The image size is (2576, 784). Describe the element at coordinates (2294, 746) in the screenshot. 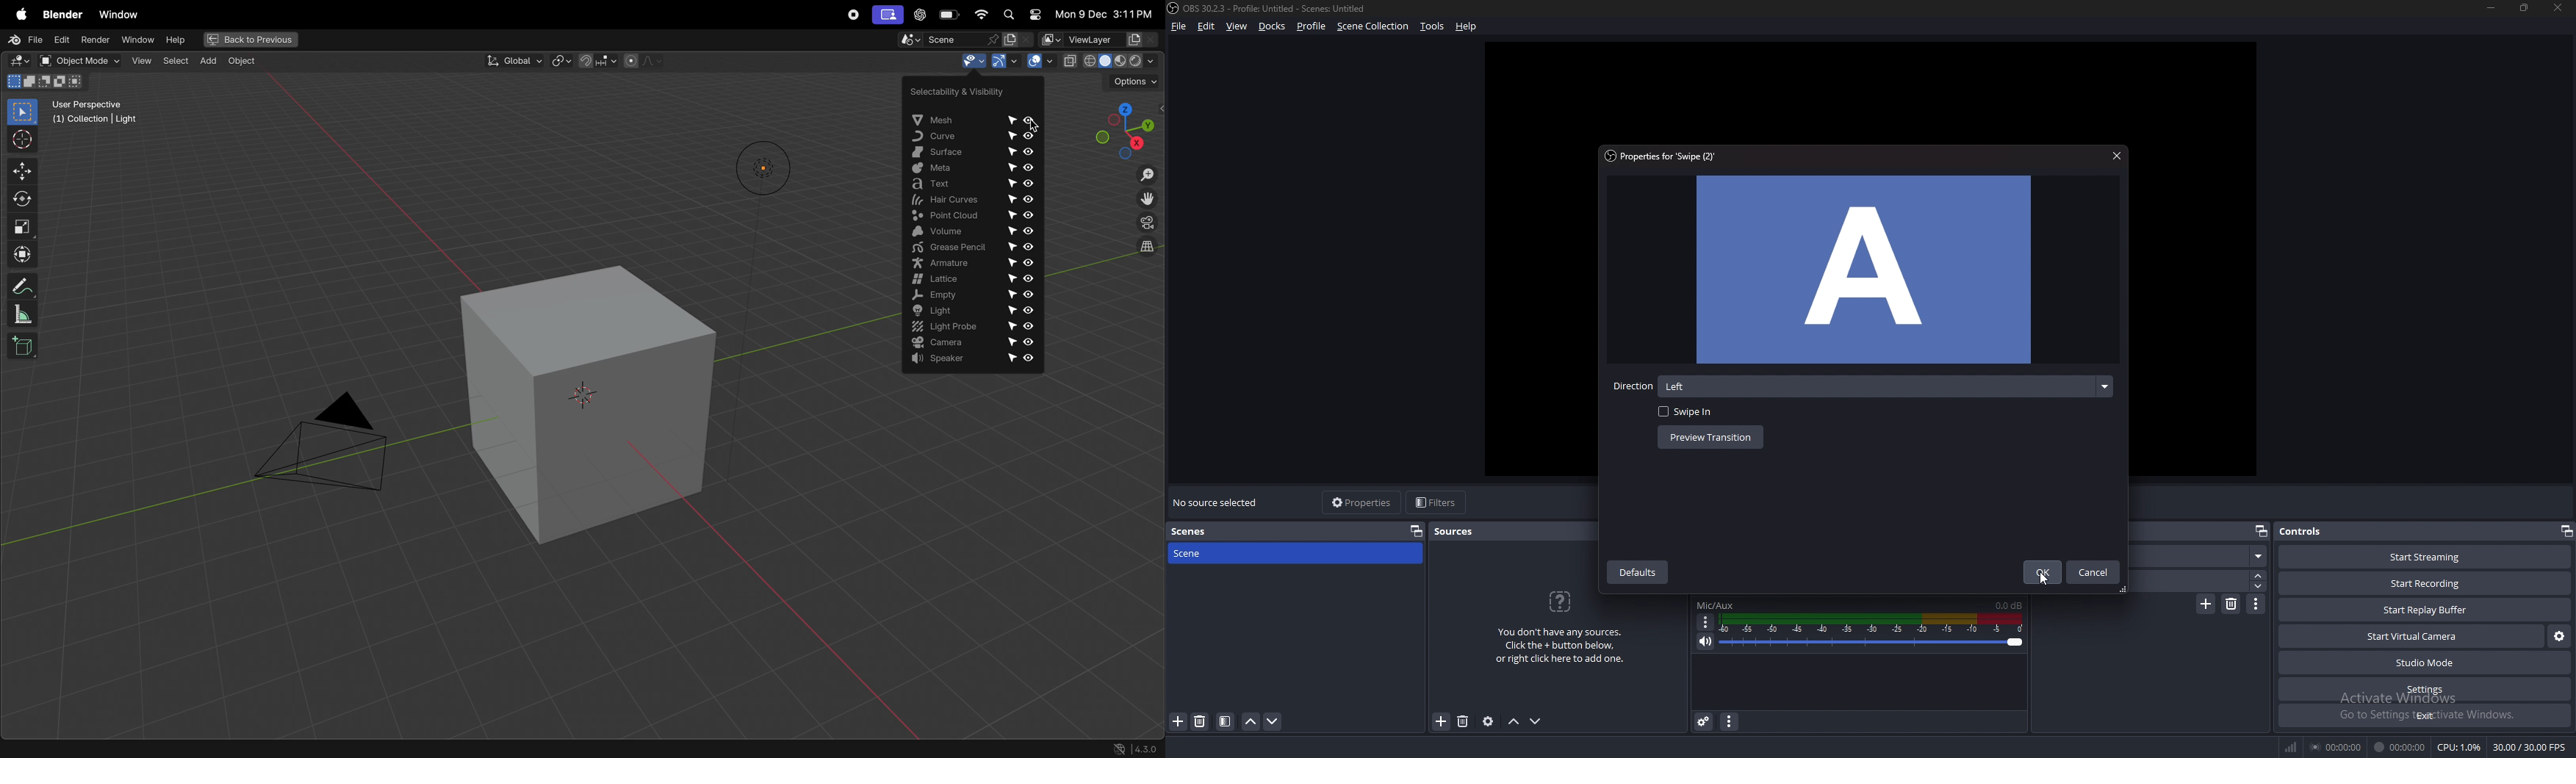

I see `network` at that location.